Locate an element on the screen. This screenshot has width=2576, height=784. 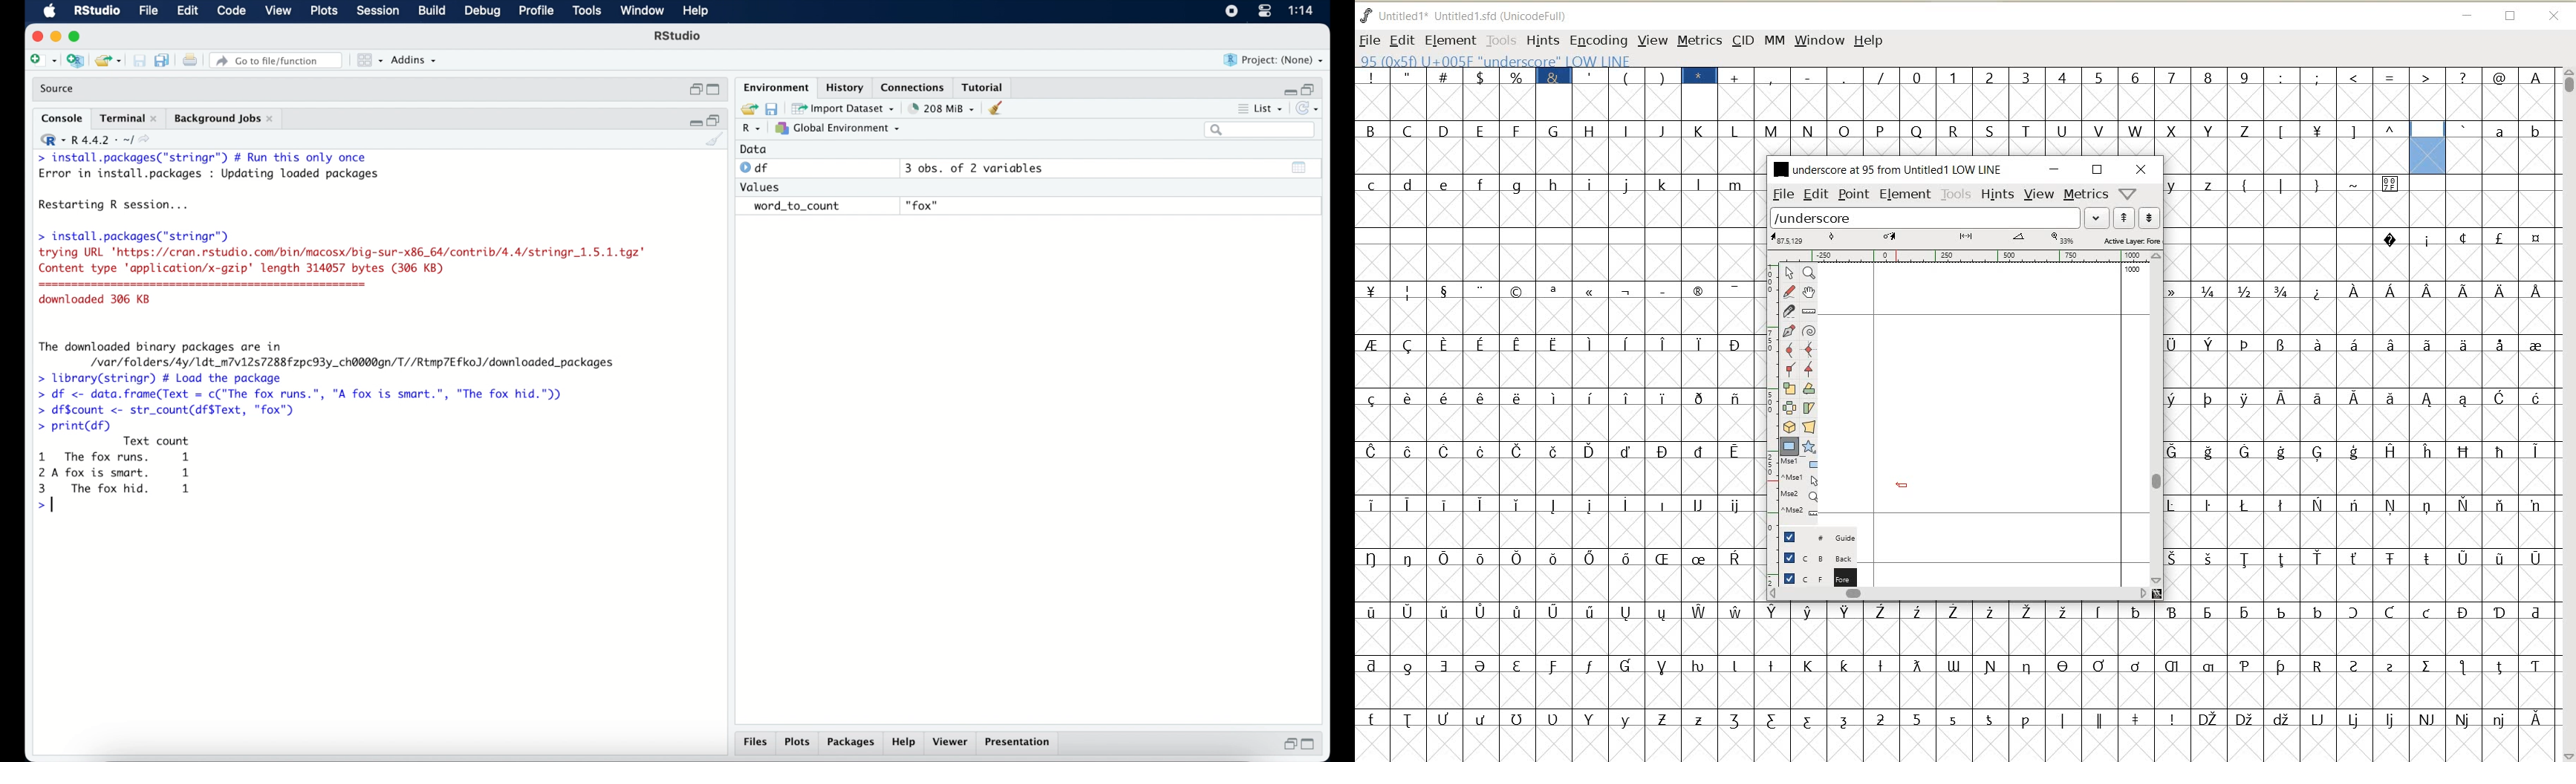
Rotate the selection is located at coordinates (1809, 388).